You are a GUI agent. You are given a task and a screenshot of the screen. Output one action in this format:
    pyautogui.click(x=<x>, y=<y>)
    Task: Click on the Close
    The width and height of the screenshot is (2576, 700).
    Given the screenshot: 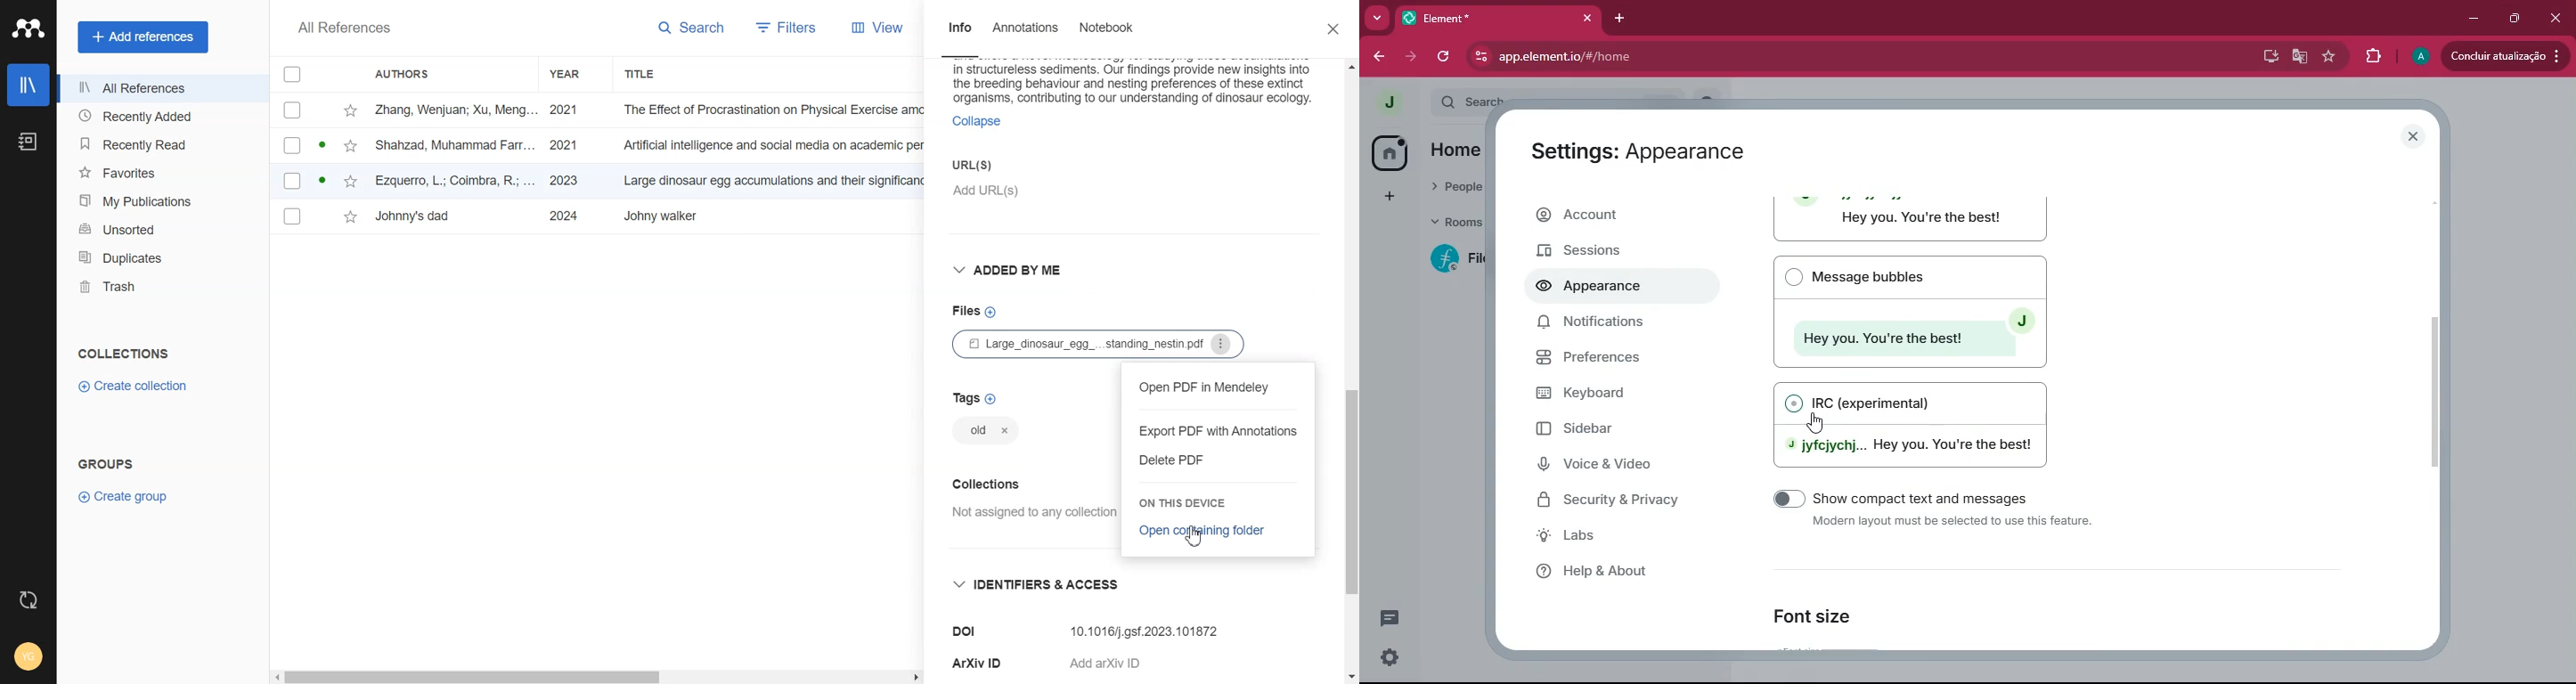 What is the action you would take?
    pyautogui.click(x=1336, y=30)
    